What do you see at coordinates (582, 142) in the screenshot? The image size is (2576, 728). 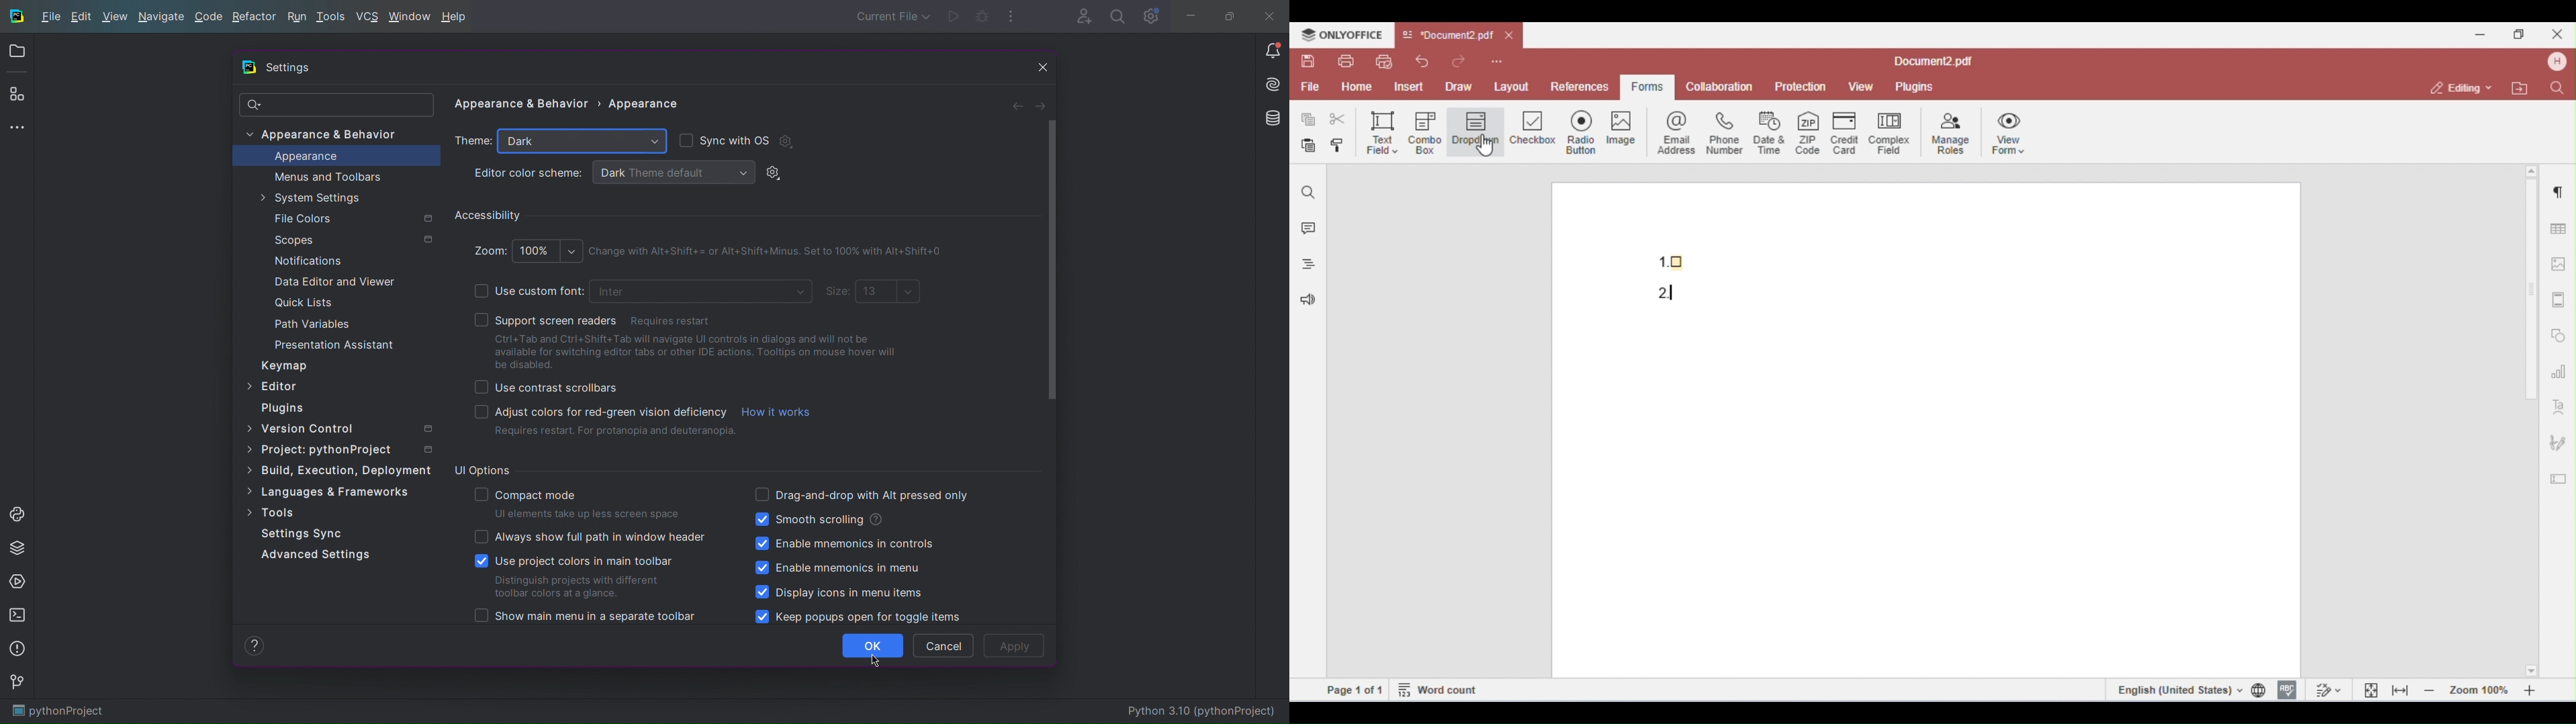 I see `Dark` at bounding box center [582, 142].